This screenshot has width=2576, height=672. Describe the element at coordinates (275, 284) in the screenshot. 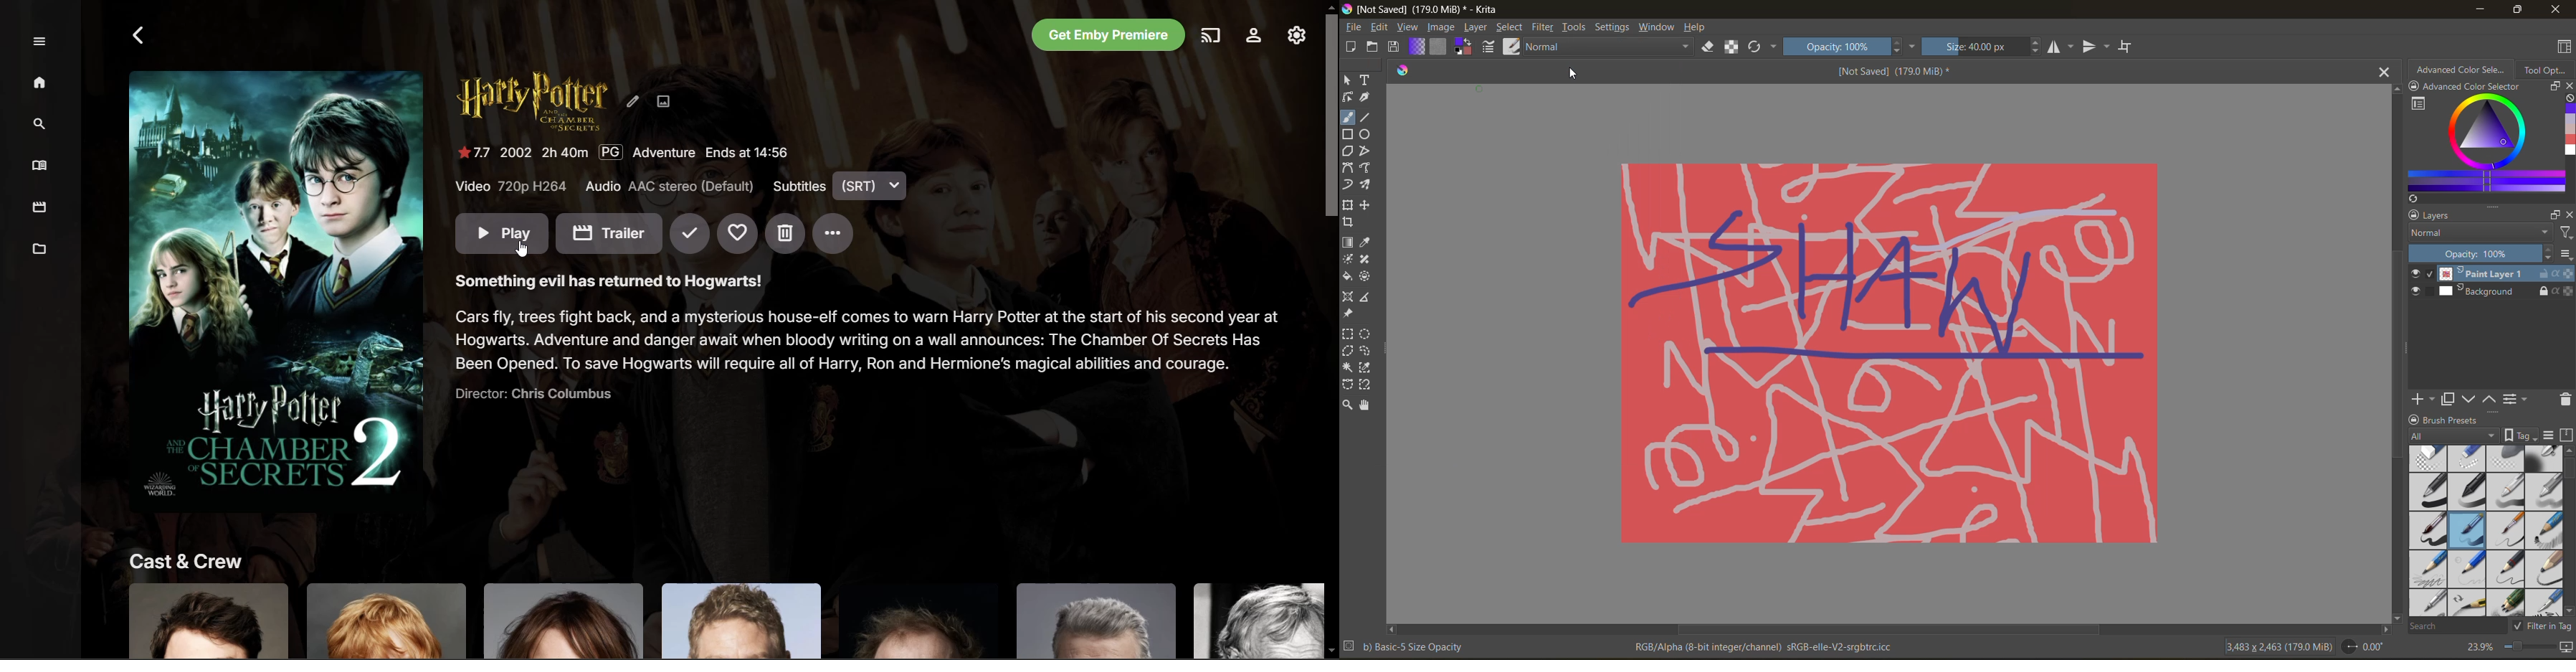

I see `Movie Image - Click to Play` at that location.